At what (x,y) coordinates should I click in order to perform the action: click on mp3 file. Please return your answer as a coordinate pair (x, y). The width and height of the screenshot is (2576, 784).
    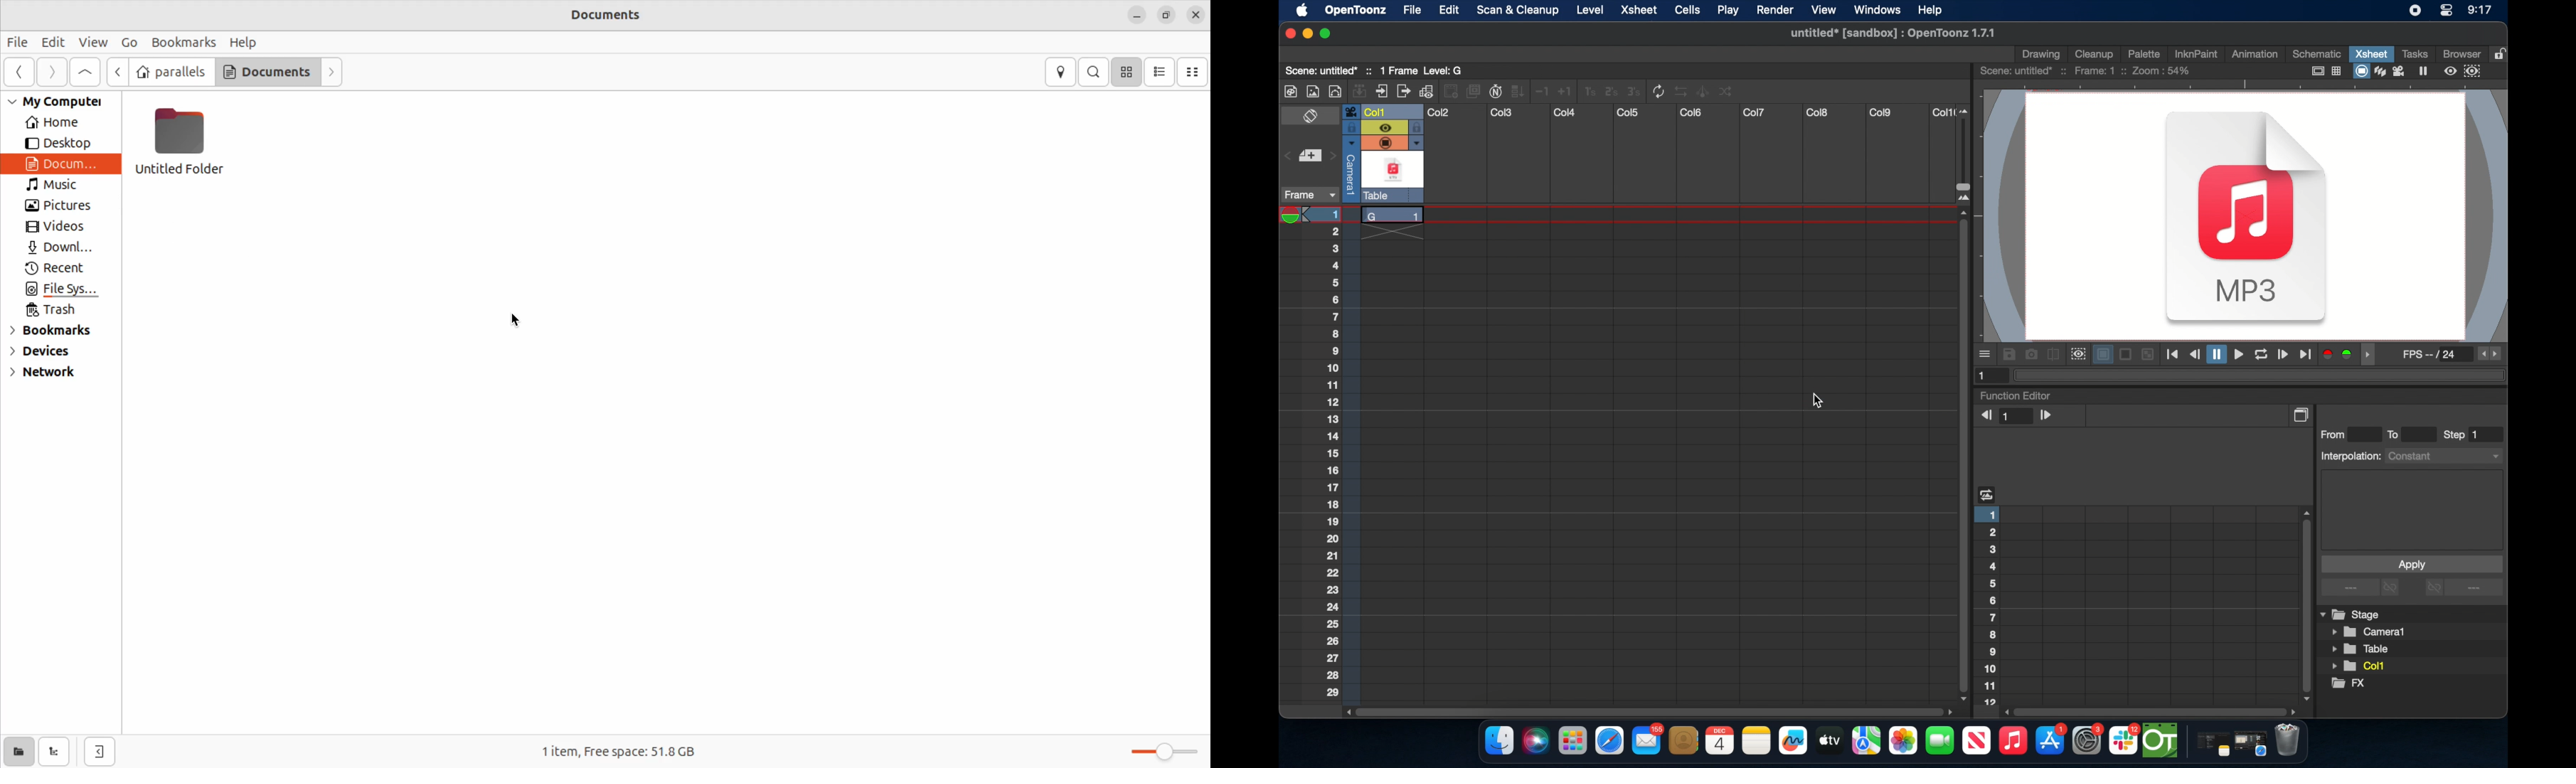
    Looking at the image, I should click on (2247, 221).